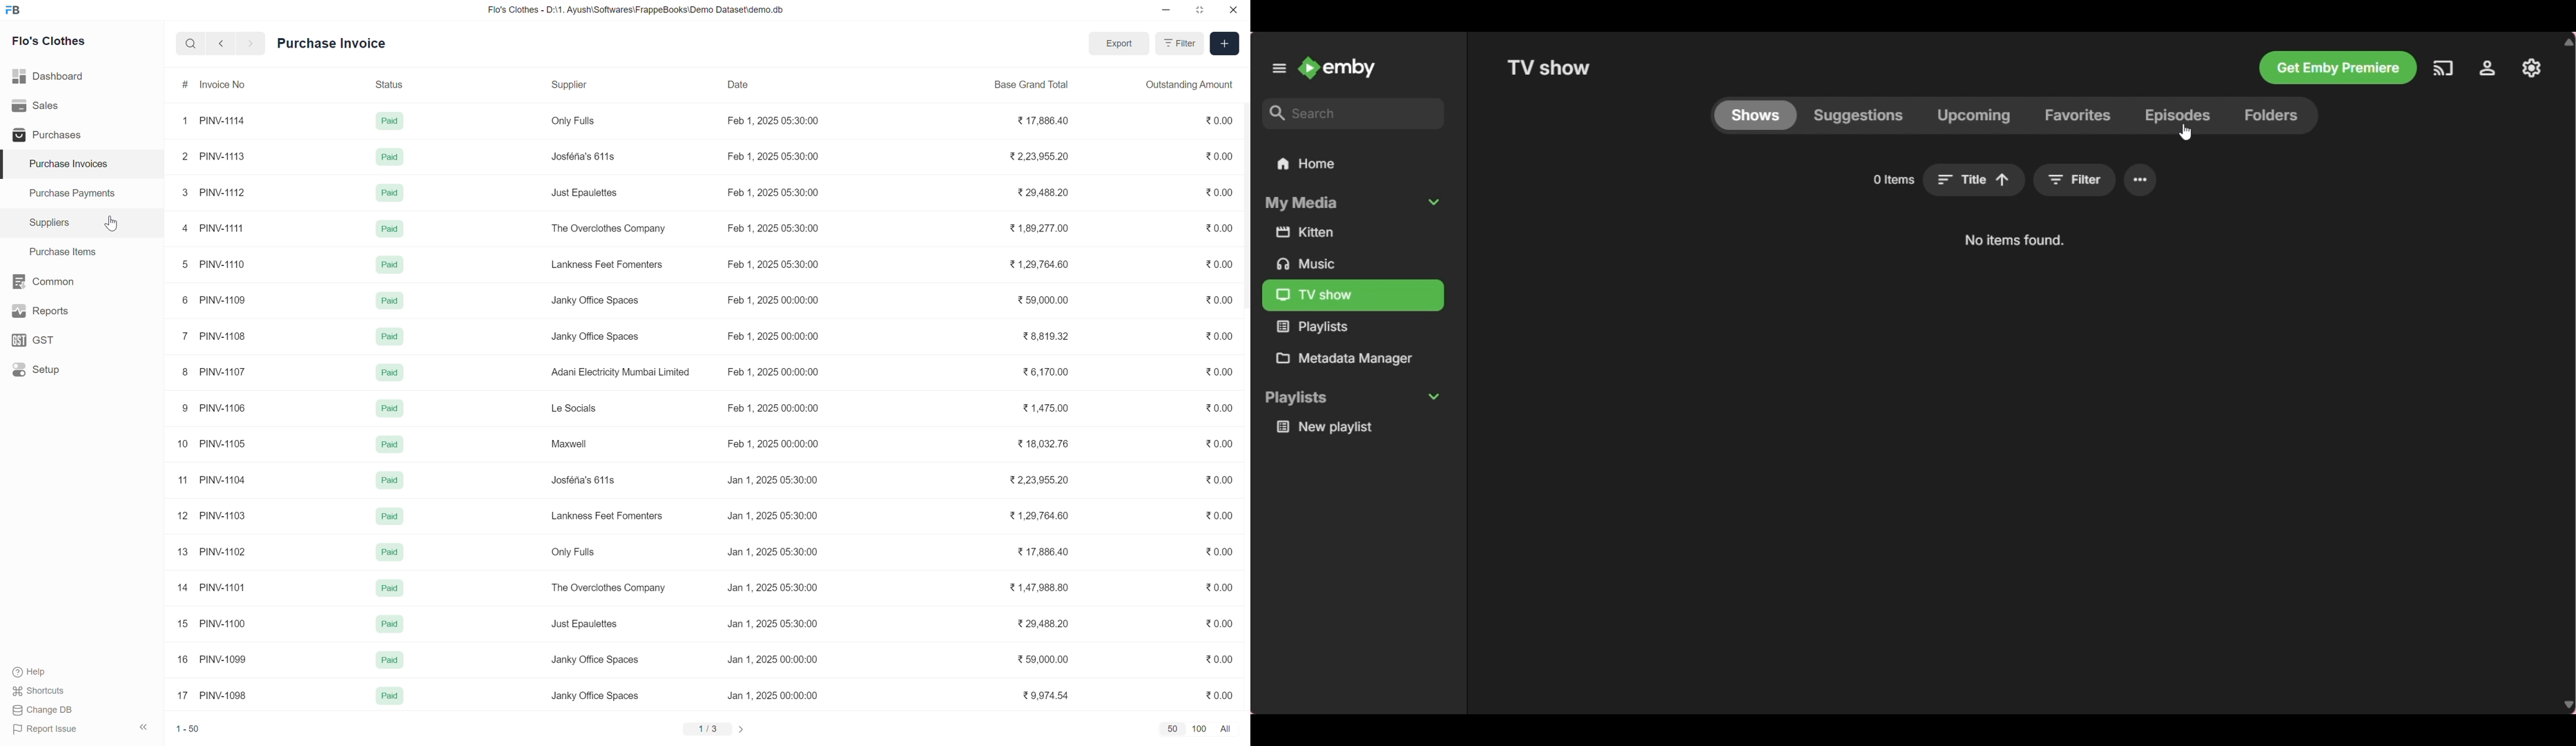 The width and height of the screenshot is (2576, 756). What do you see at coordinates (774, 156) in the screenshot?
I see `Feb 1, 2025 05:30:00` at bounding box center [774, 156].